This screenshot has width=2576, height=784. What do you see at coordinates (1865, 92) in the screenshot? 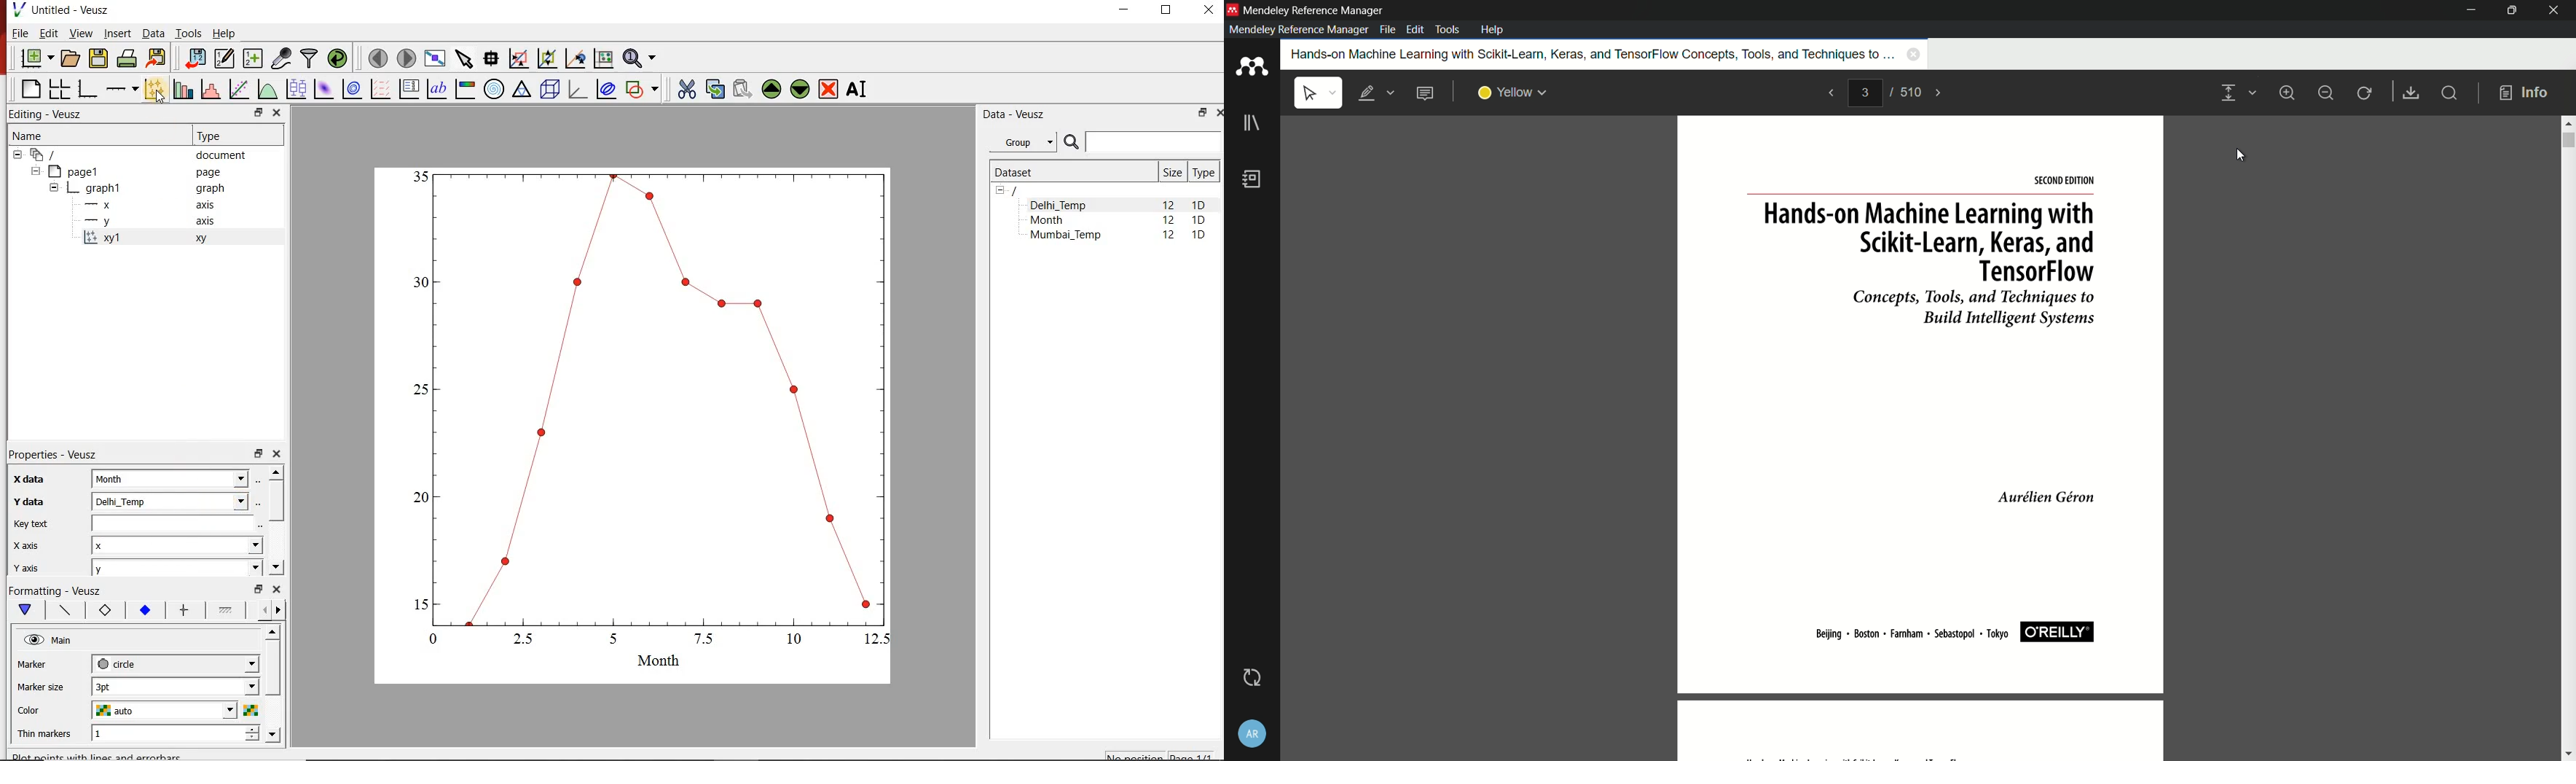
I see `current page` at bounding box center [1865, 92].